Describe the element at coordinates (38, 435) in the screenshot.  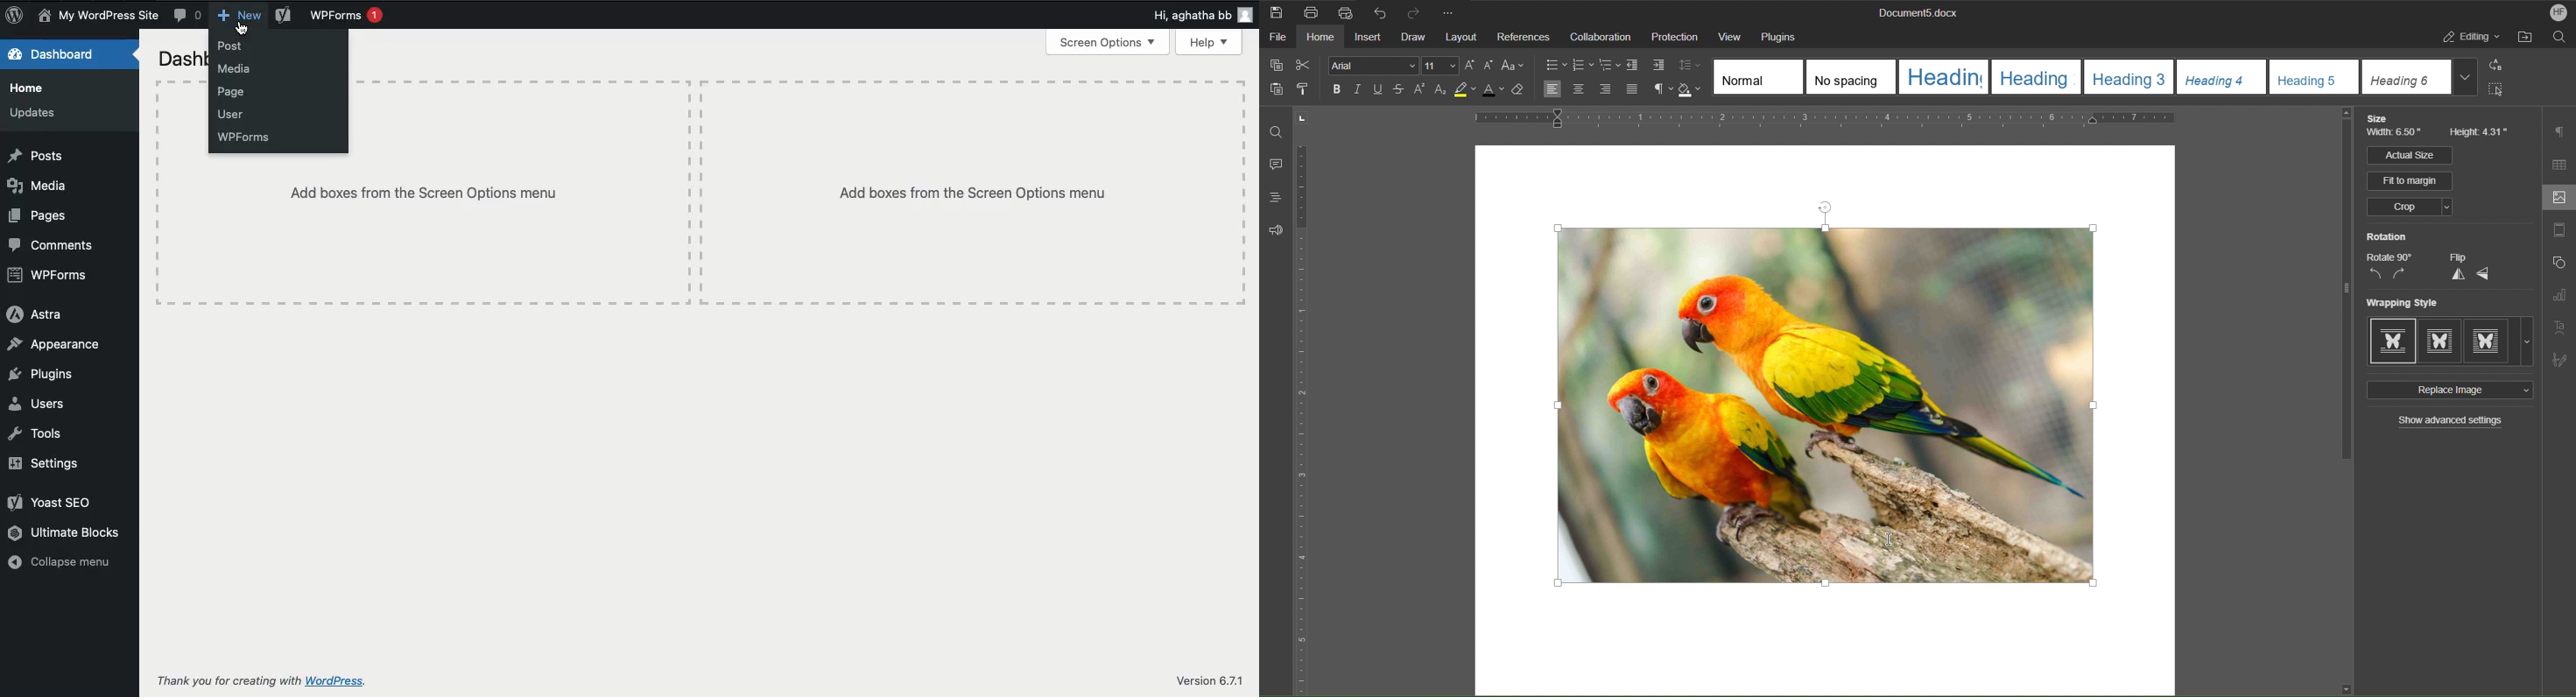
I see `Tools` at that location.